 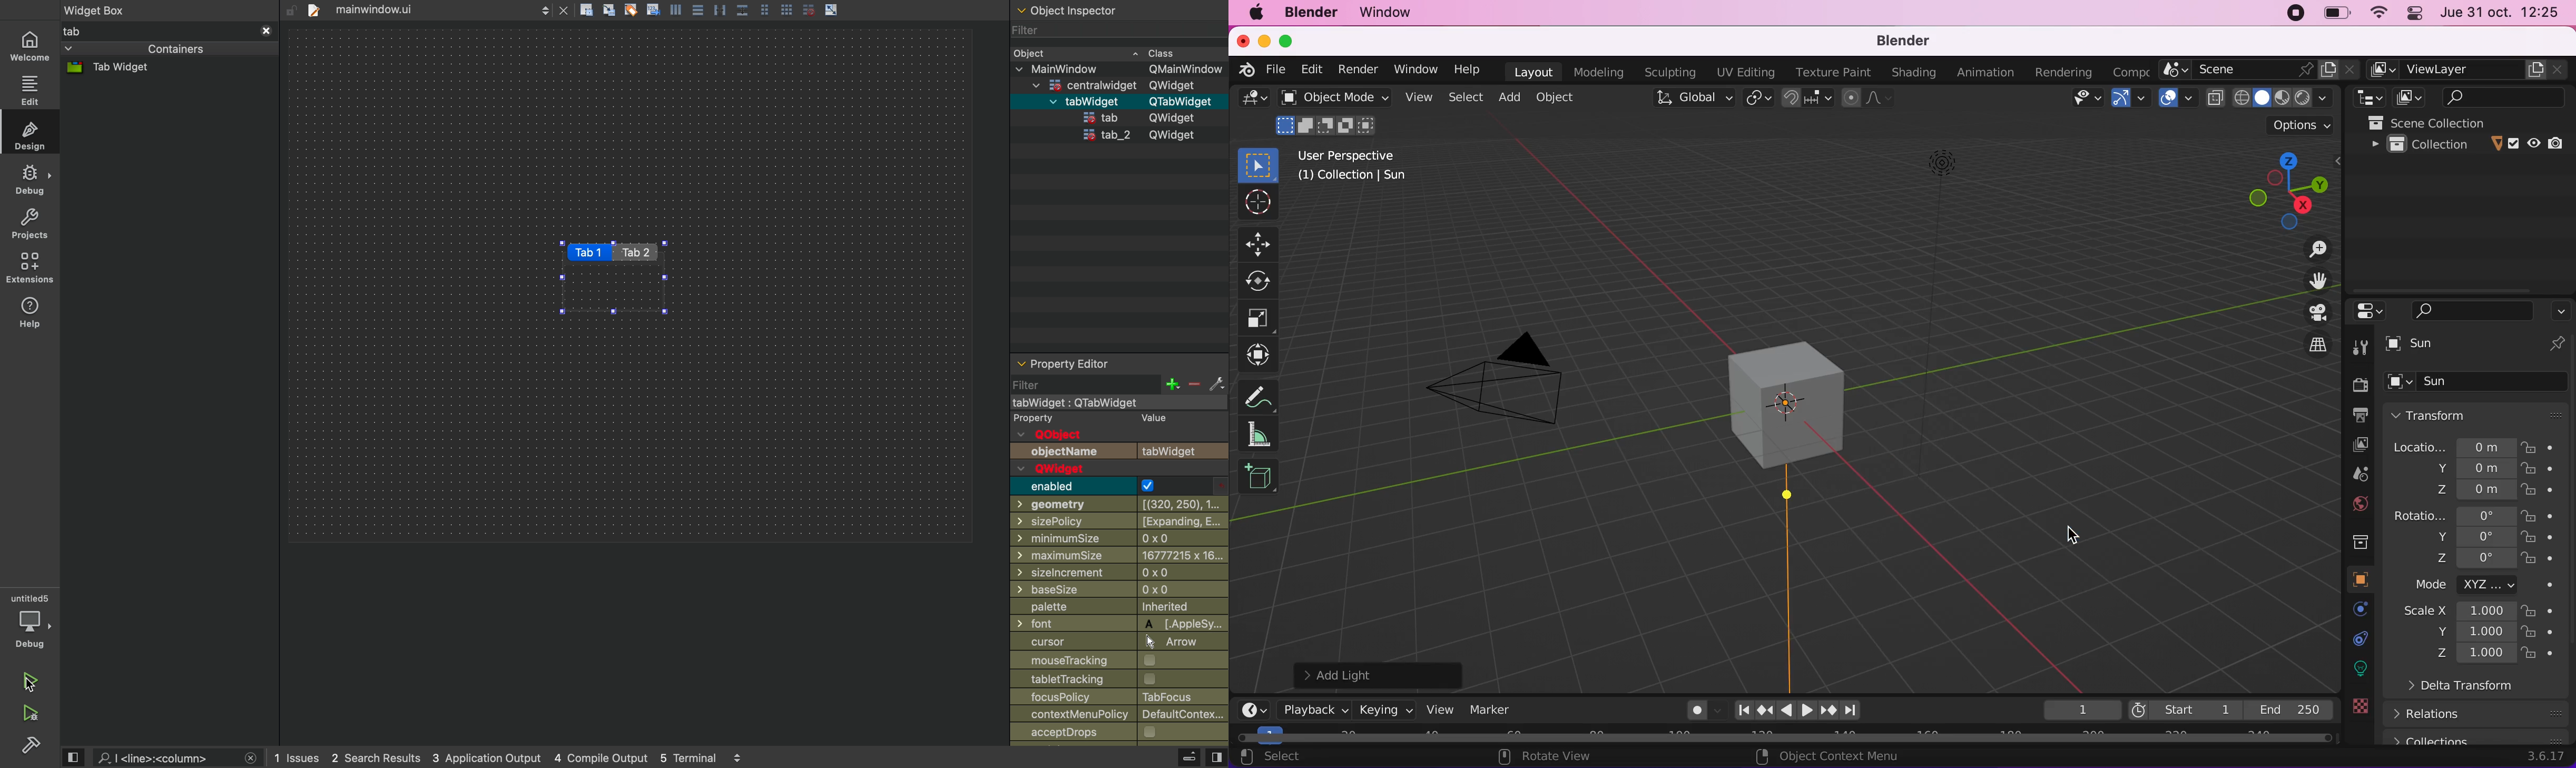 What do you see at coordinates (1257, 203) in the screenshot?
I see `cursor` at bounding box center [1257, 203].